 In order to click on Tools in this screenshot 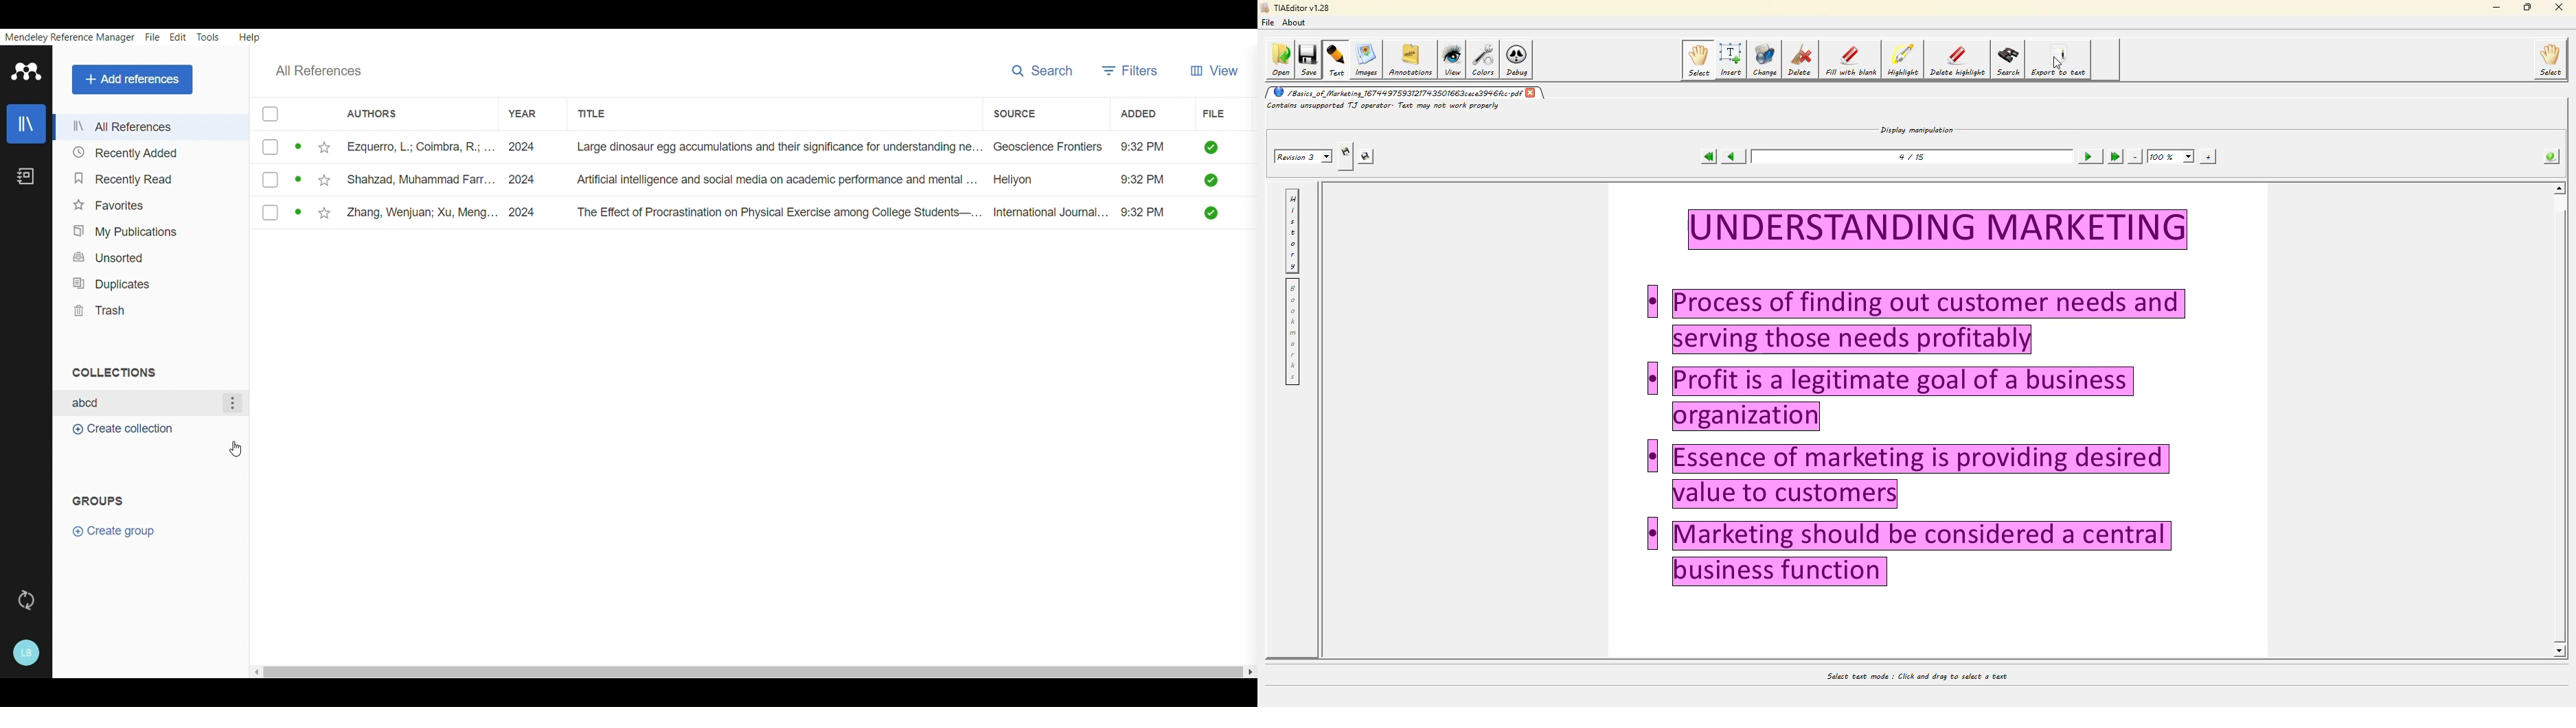, I will do `click(208, 36)`.